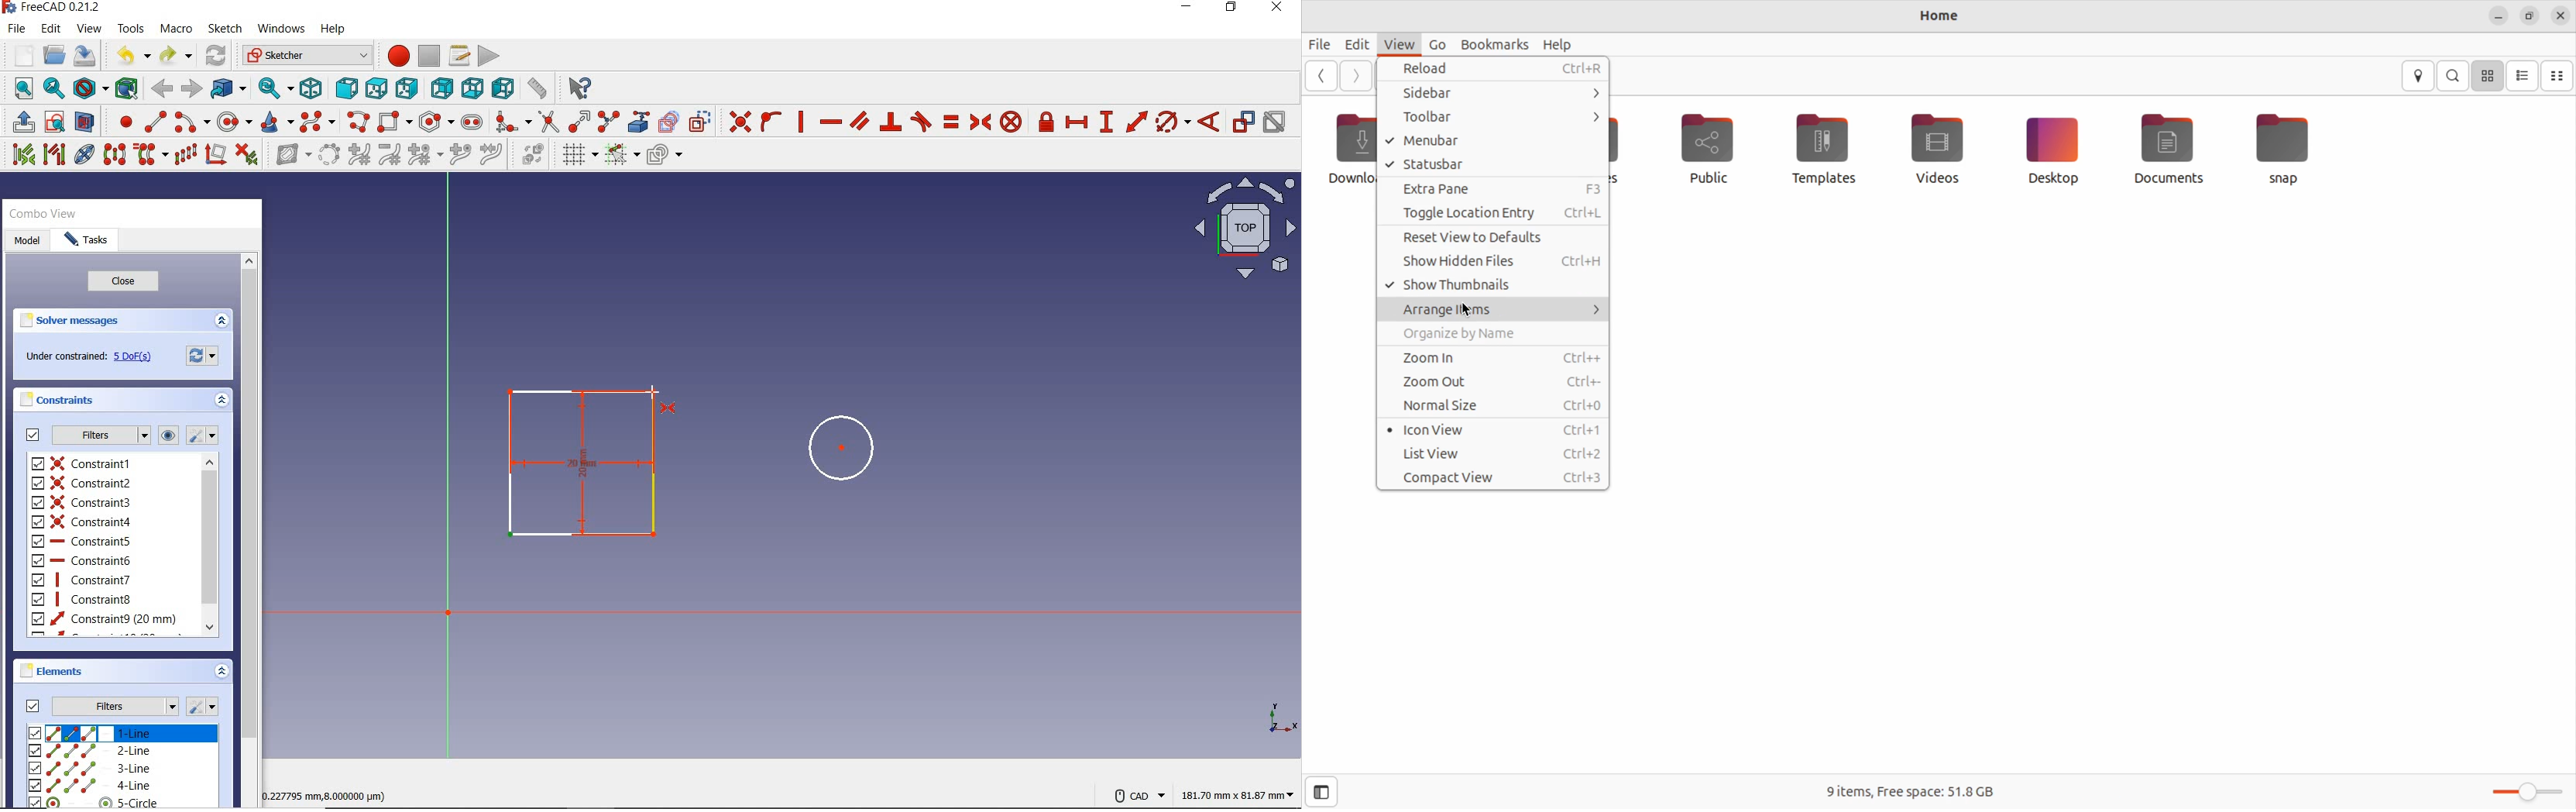 This screenshot has height=812, width=2576. What do you see at coordinates (669, 122) in the screenshot?
I see `create carbon copy` at bounding box center [669, 122].